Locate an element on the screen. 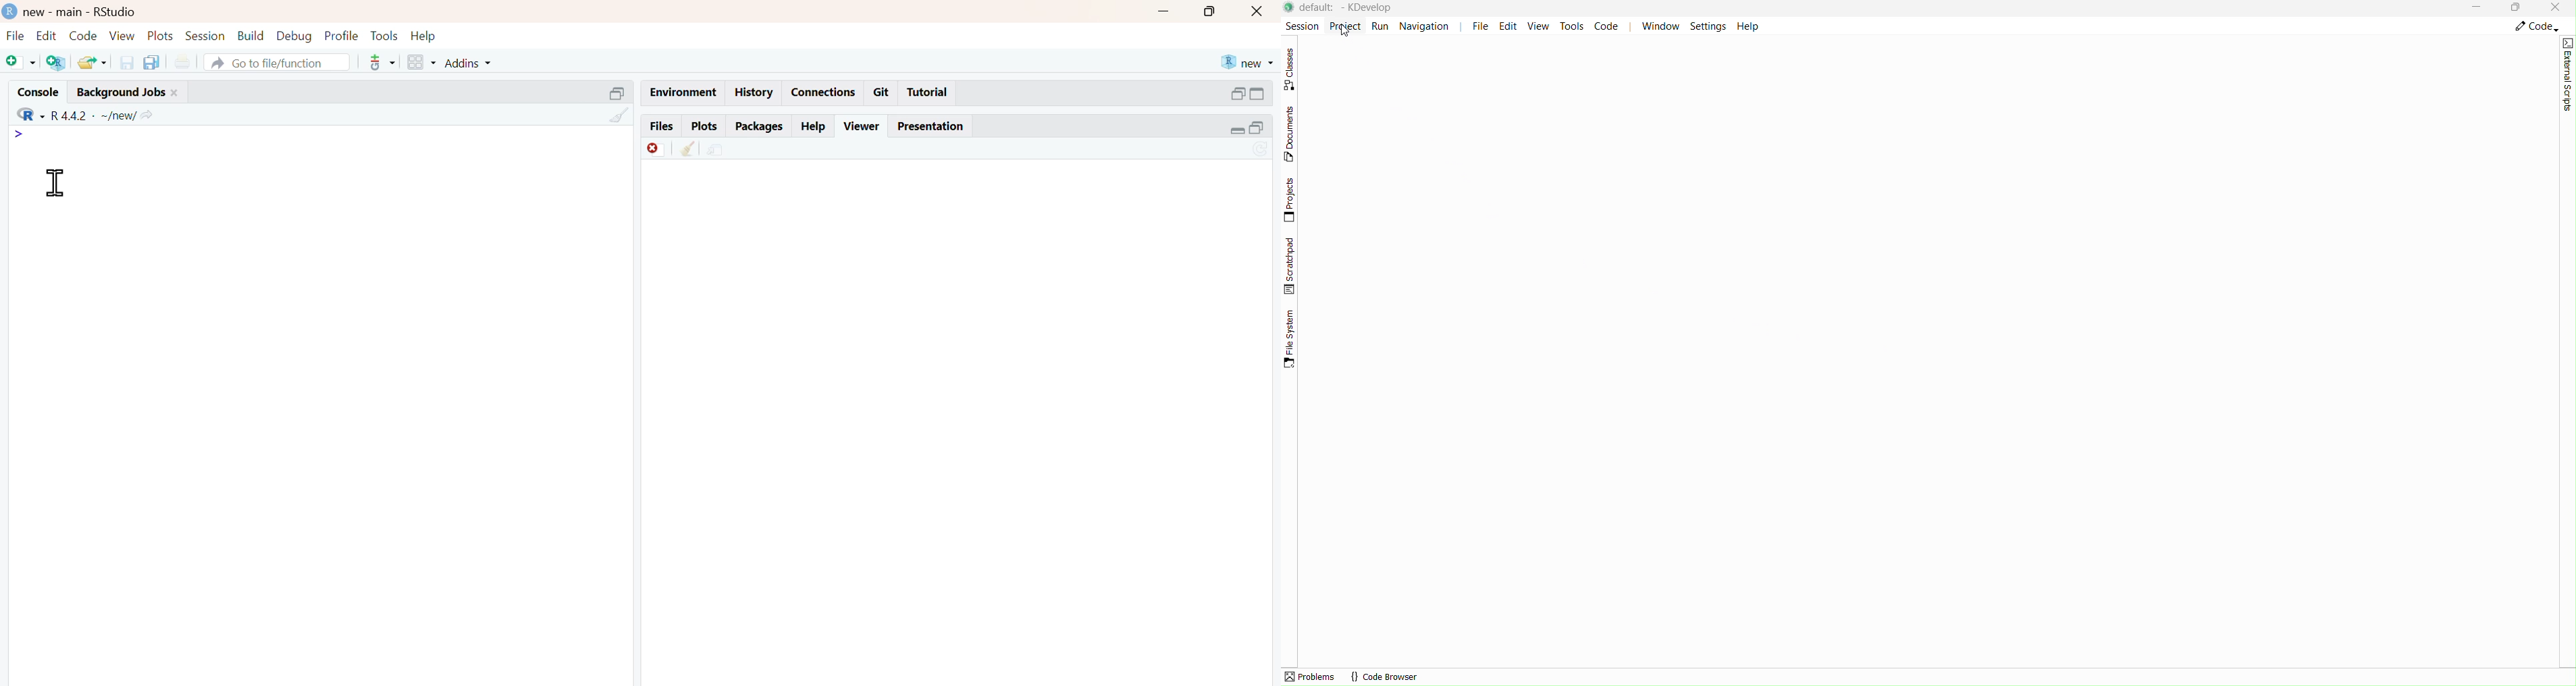  packages is located at coordinates (761, 127).